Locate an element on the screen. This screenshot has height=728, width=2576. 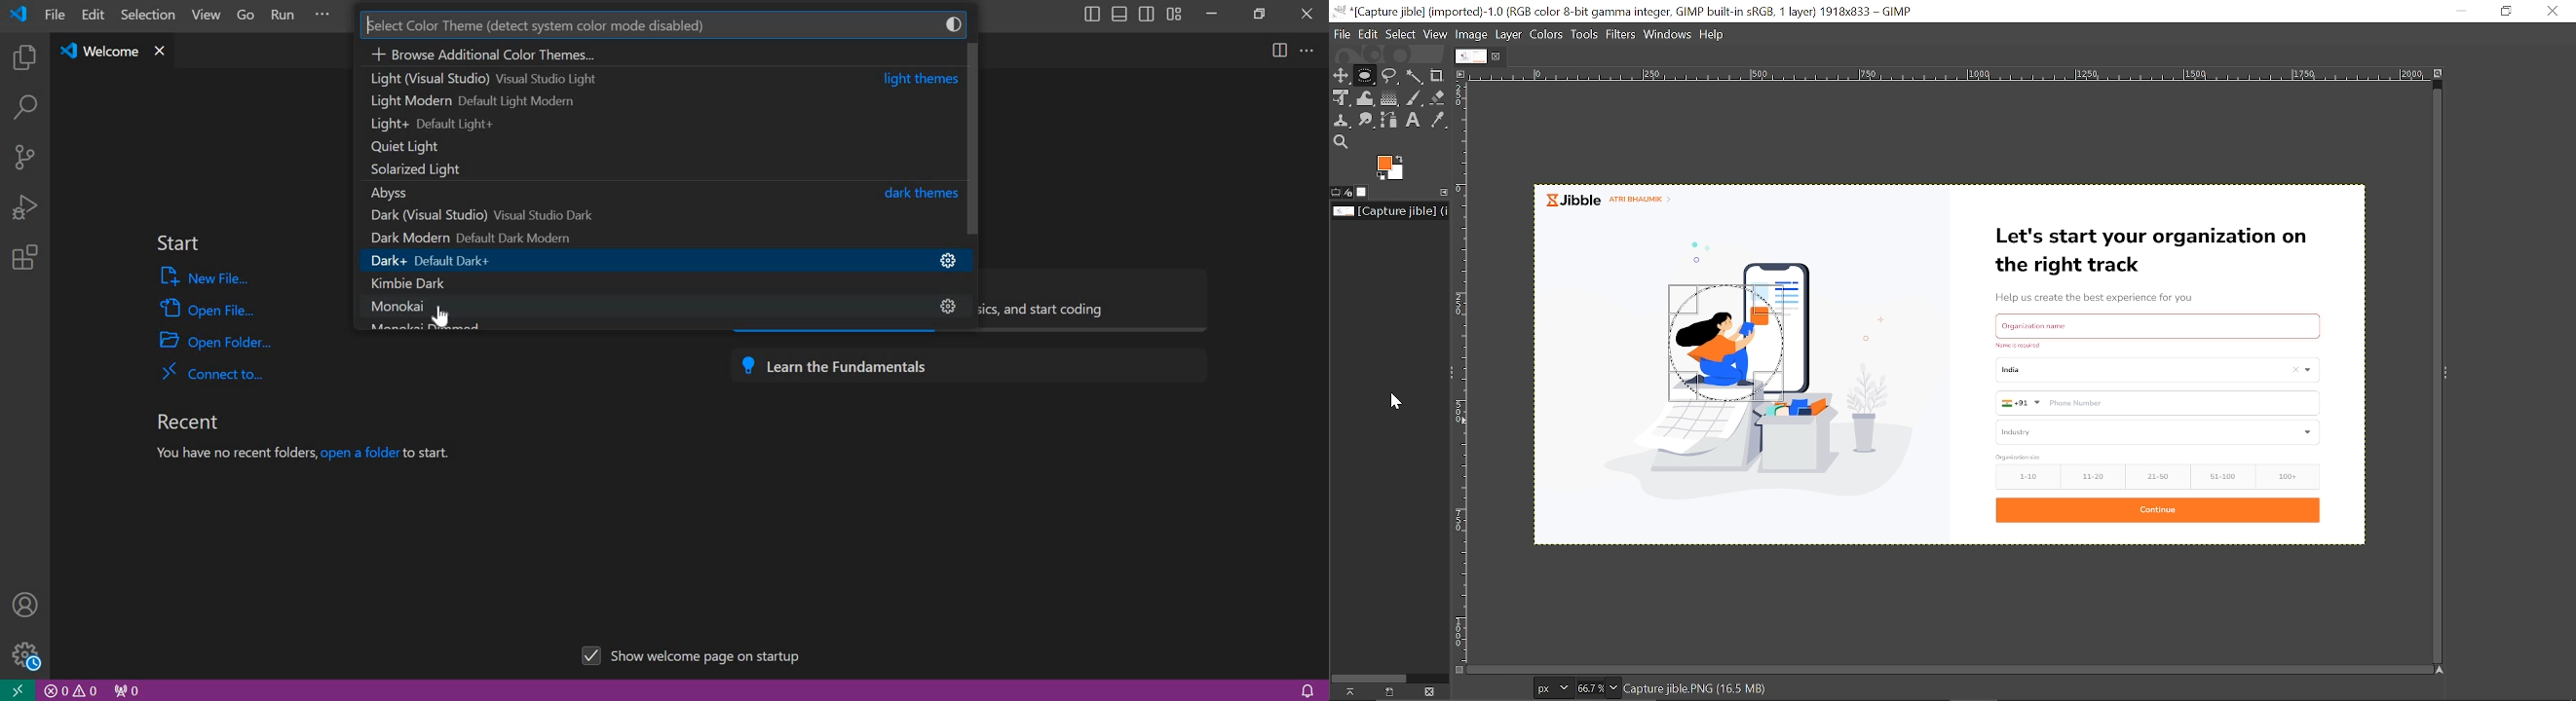
Light is located at coordinates (659, 78).